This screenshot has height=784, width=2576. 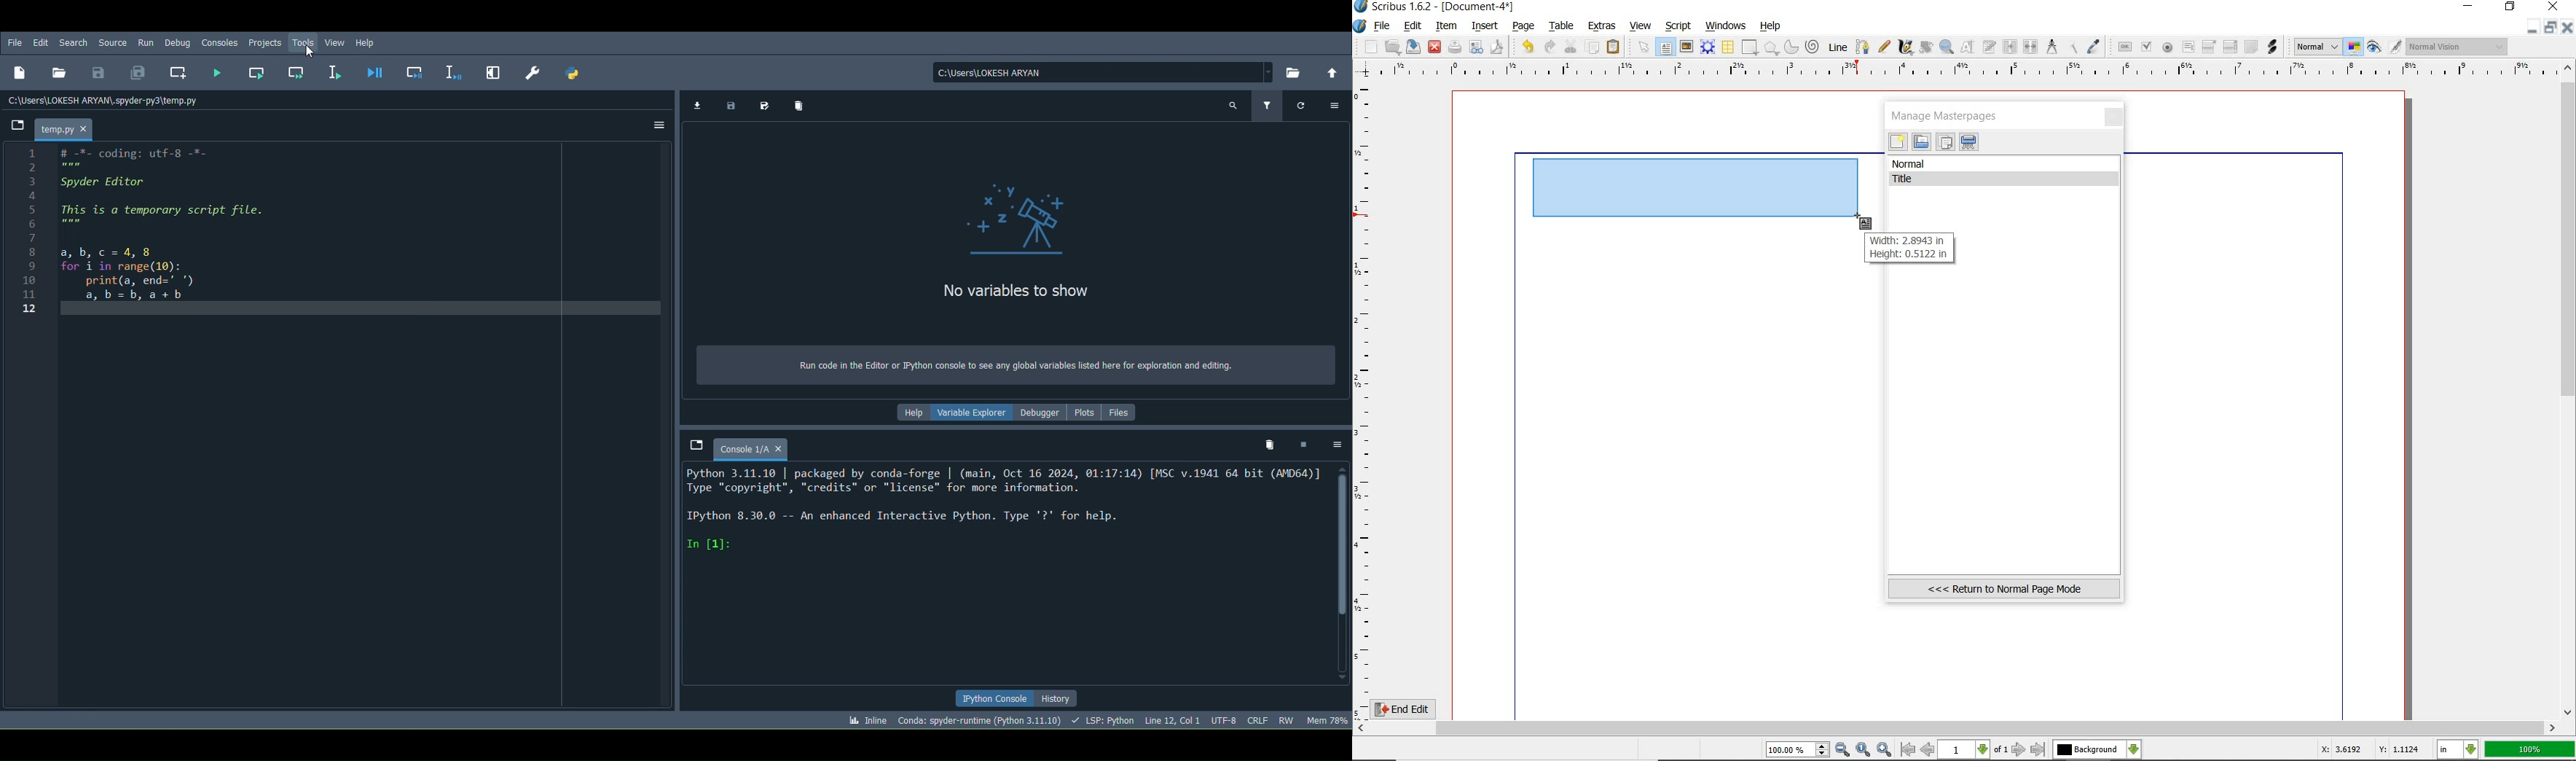 What do you see at coordinates (2569, 389) in the screenshot?
I see `scrollbar` at bounding box center [2569, 389].